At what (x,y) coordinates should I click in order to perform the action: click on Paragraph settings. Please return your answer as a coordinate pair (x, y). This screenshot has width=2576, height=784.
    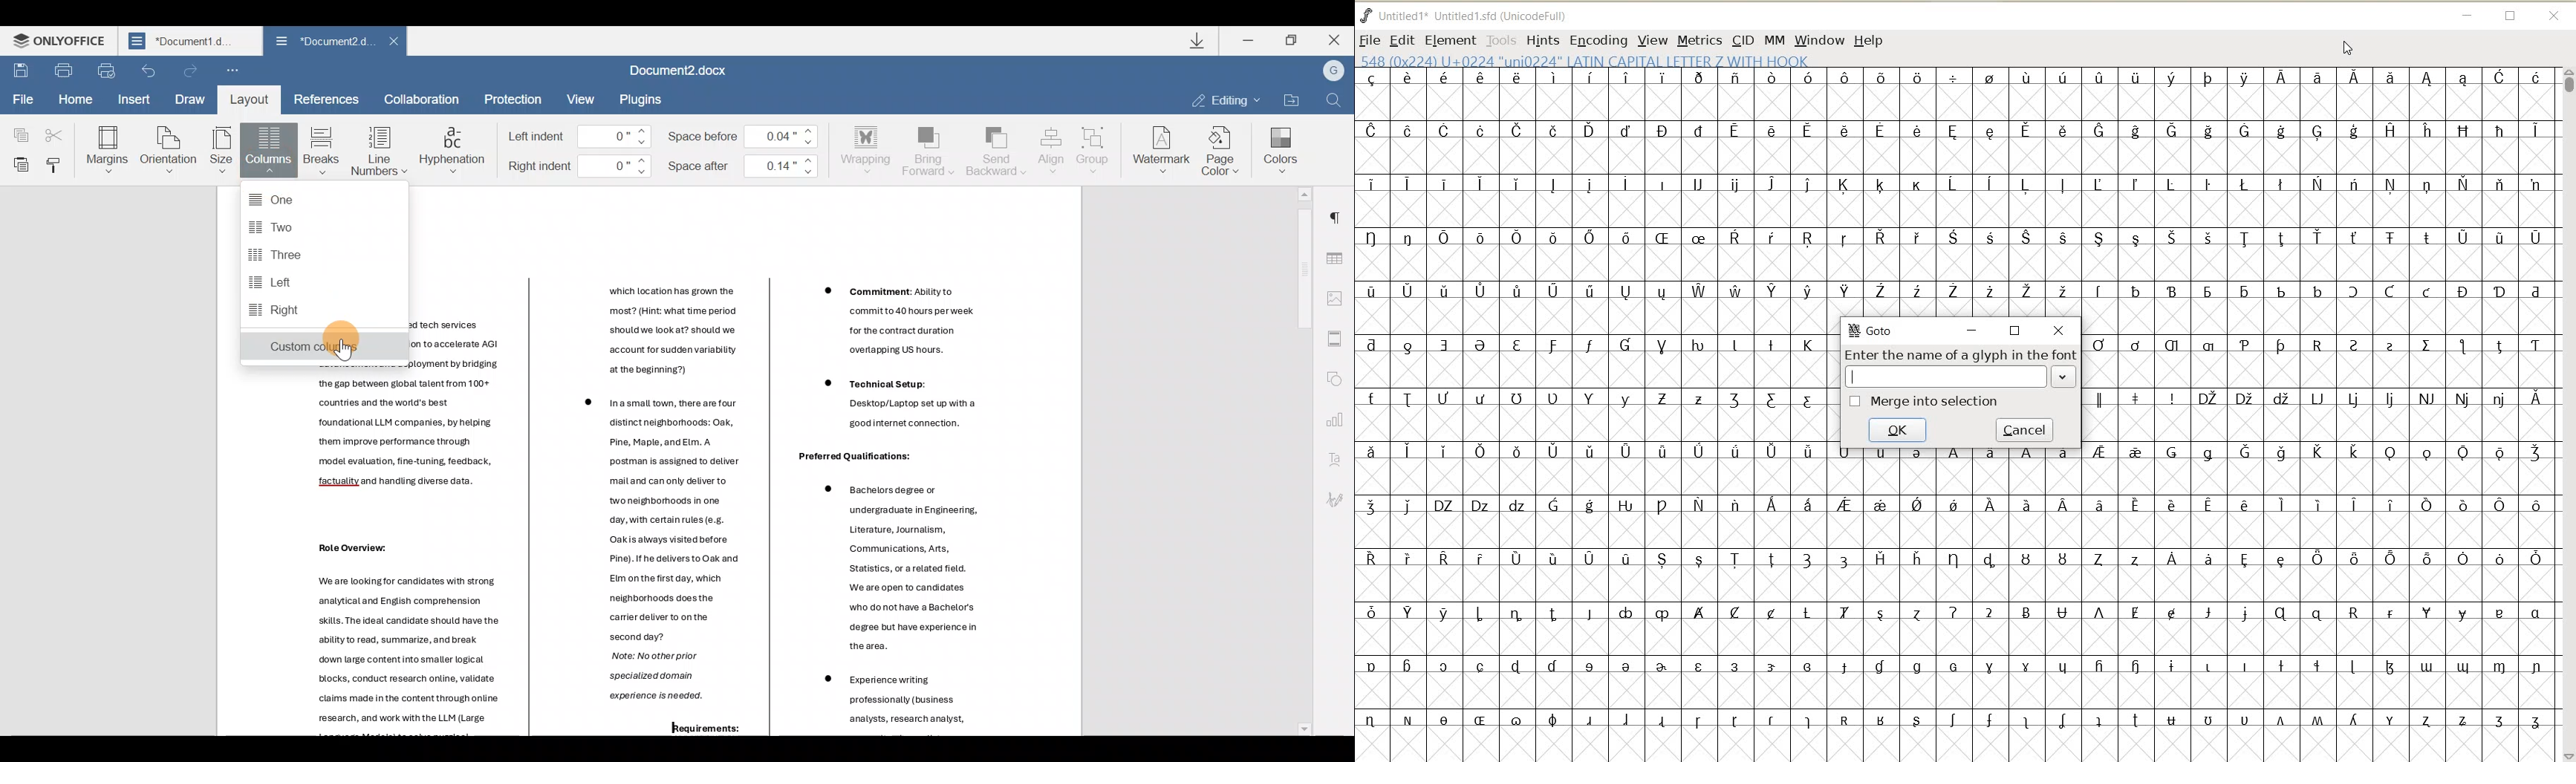
    Looking at the image, I should click on (1341, 212).